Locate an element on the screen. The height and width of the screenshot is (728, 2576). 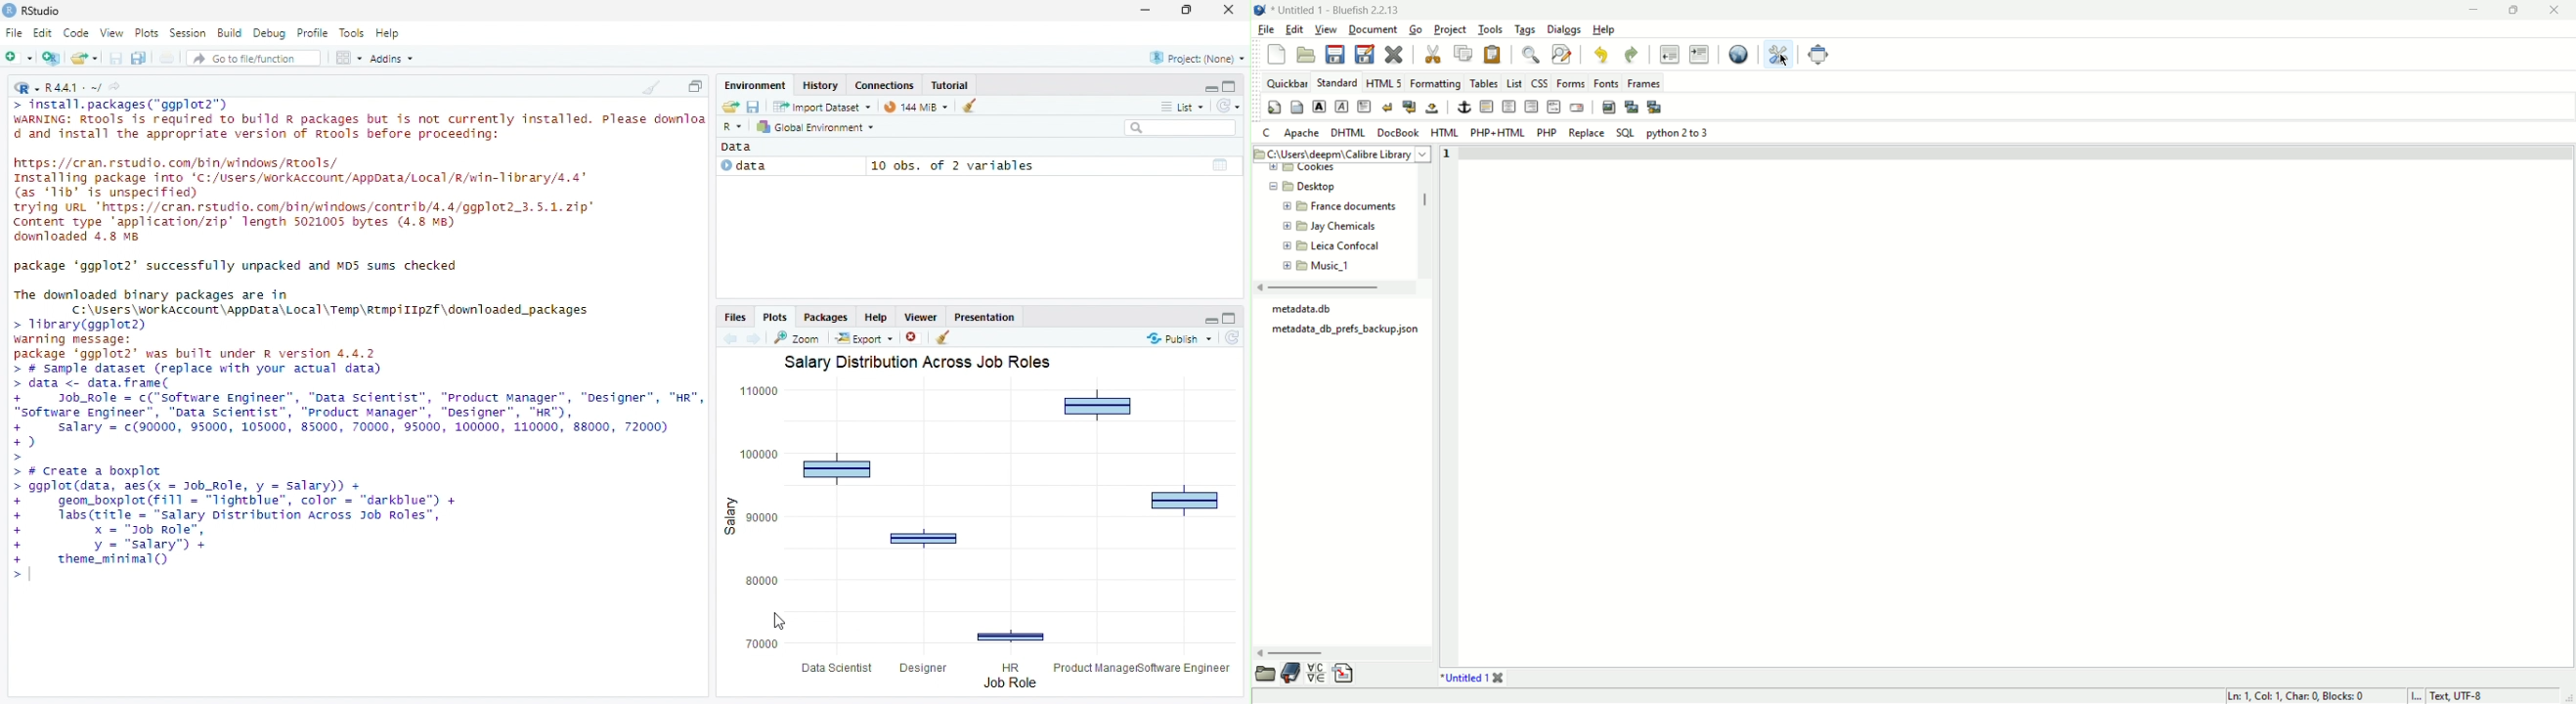
Edit is located at coordinates (42, 34).